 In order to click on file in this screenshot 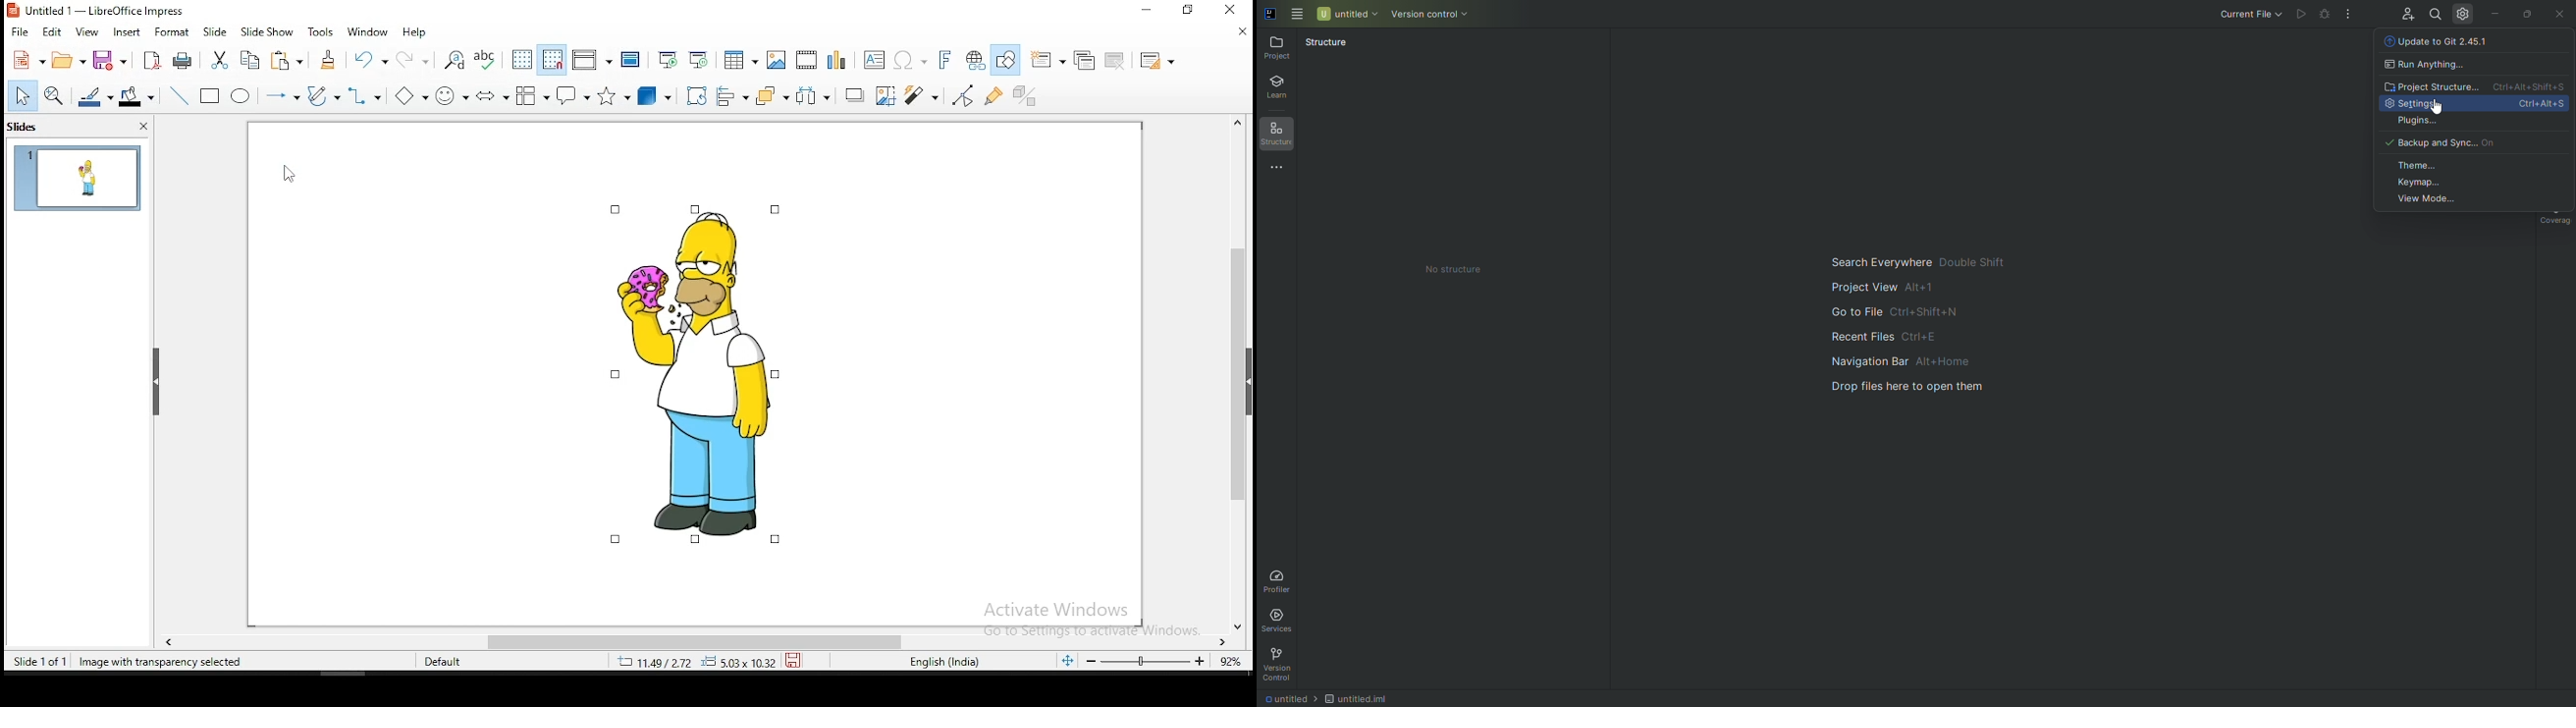, I will do `click(21, 31)`.